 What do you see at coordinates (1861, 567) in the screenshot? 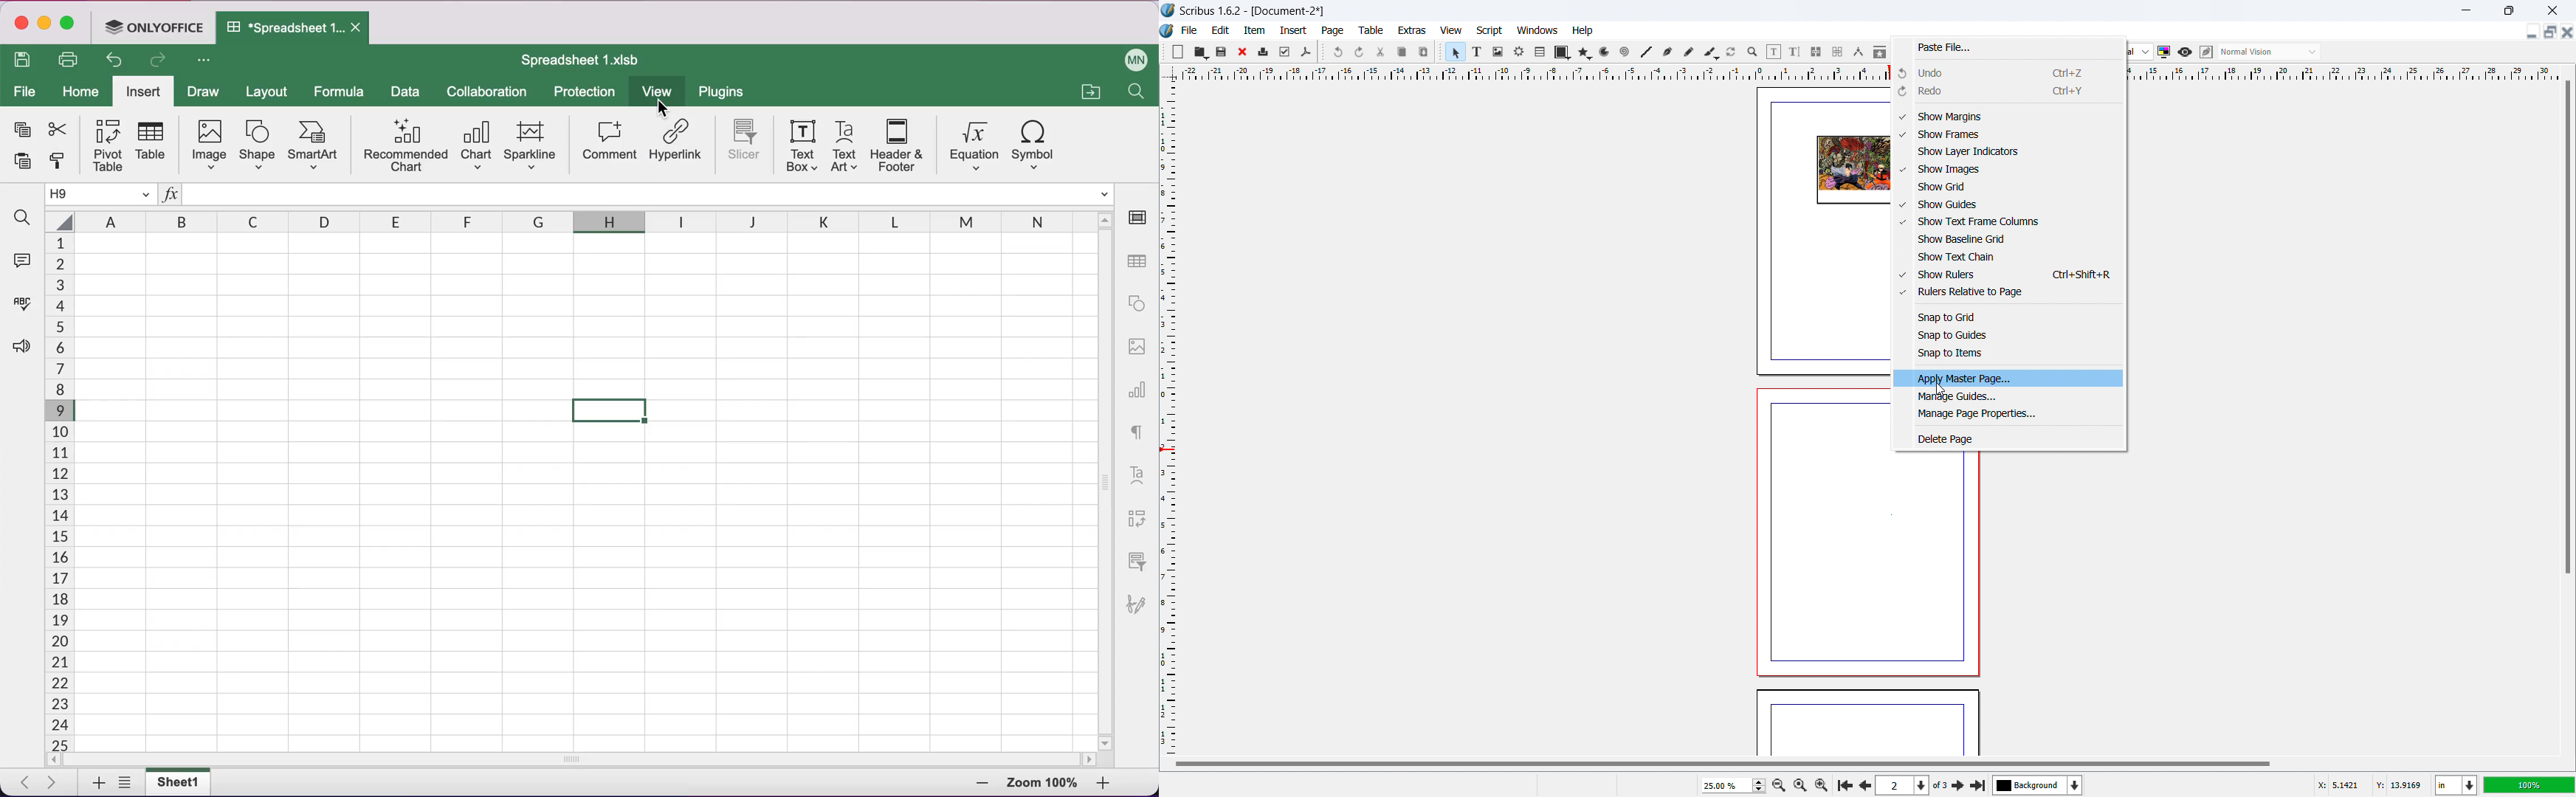
I see `page` at bounding box center [1861, 567].